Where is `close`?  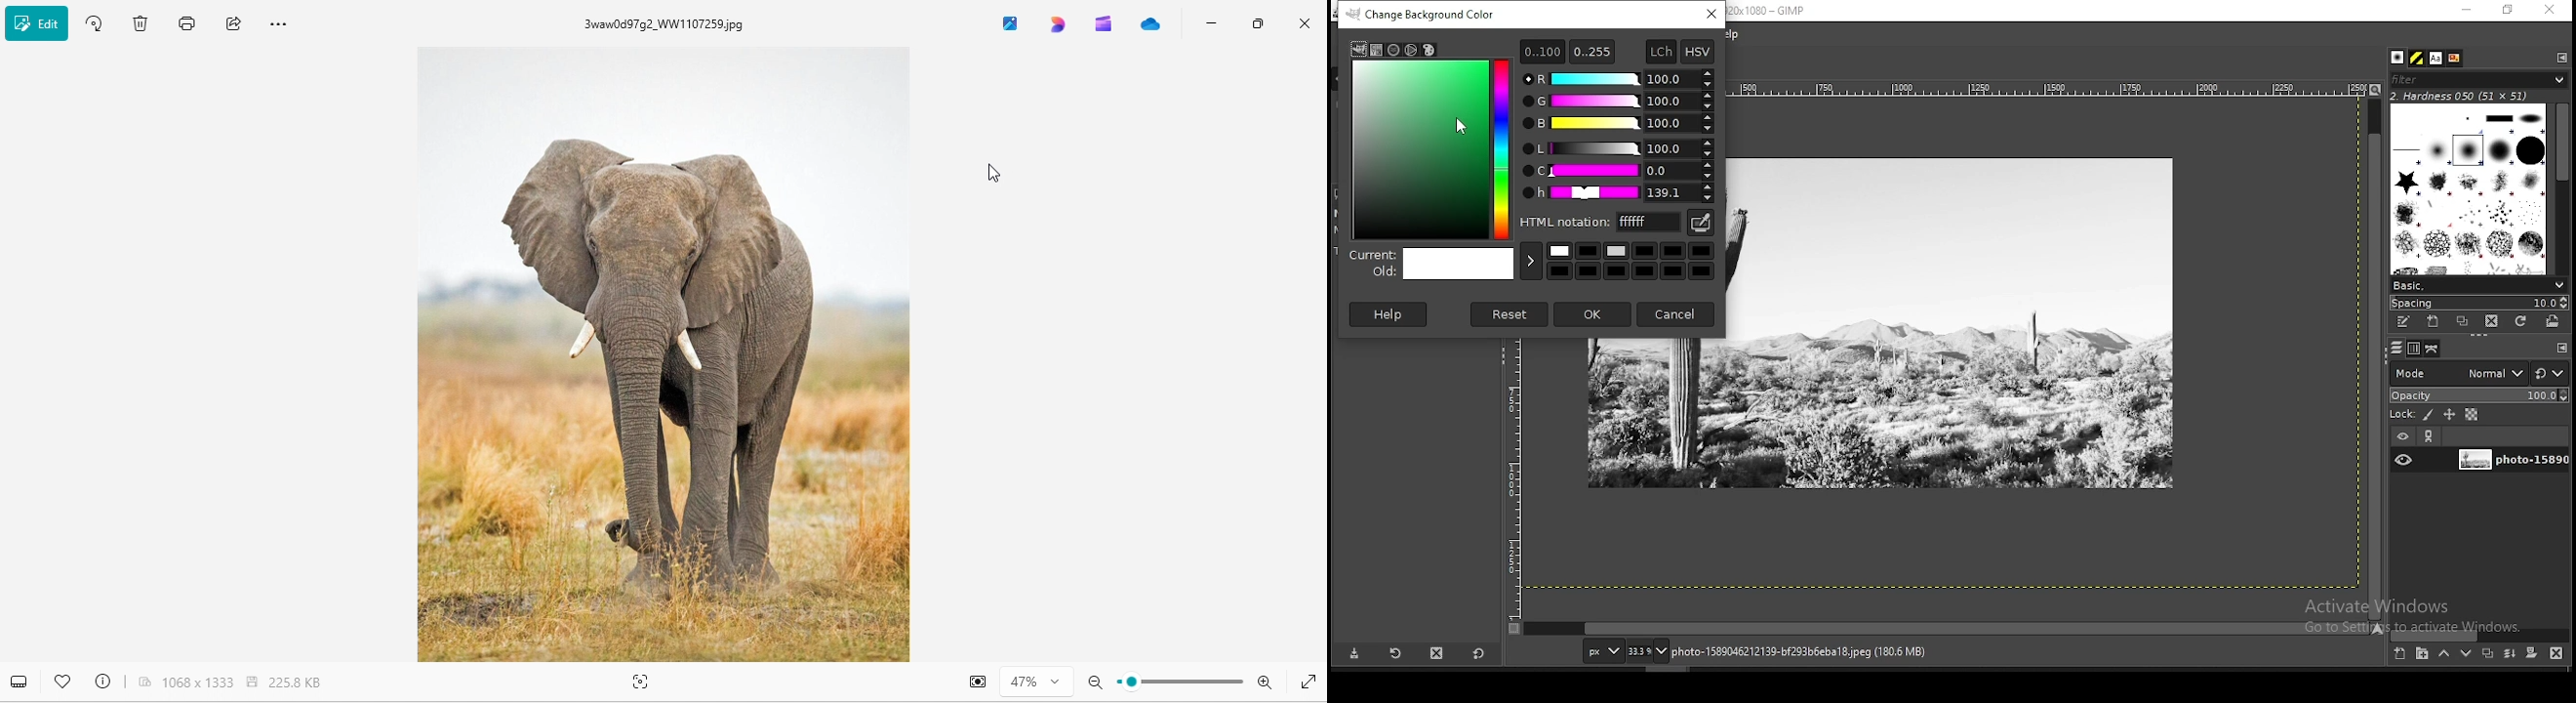
close is located at coordinates (1305, 19).